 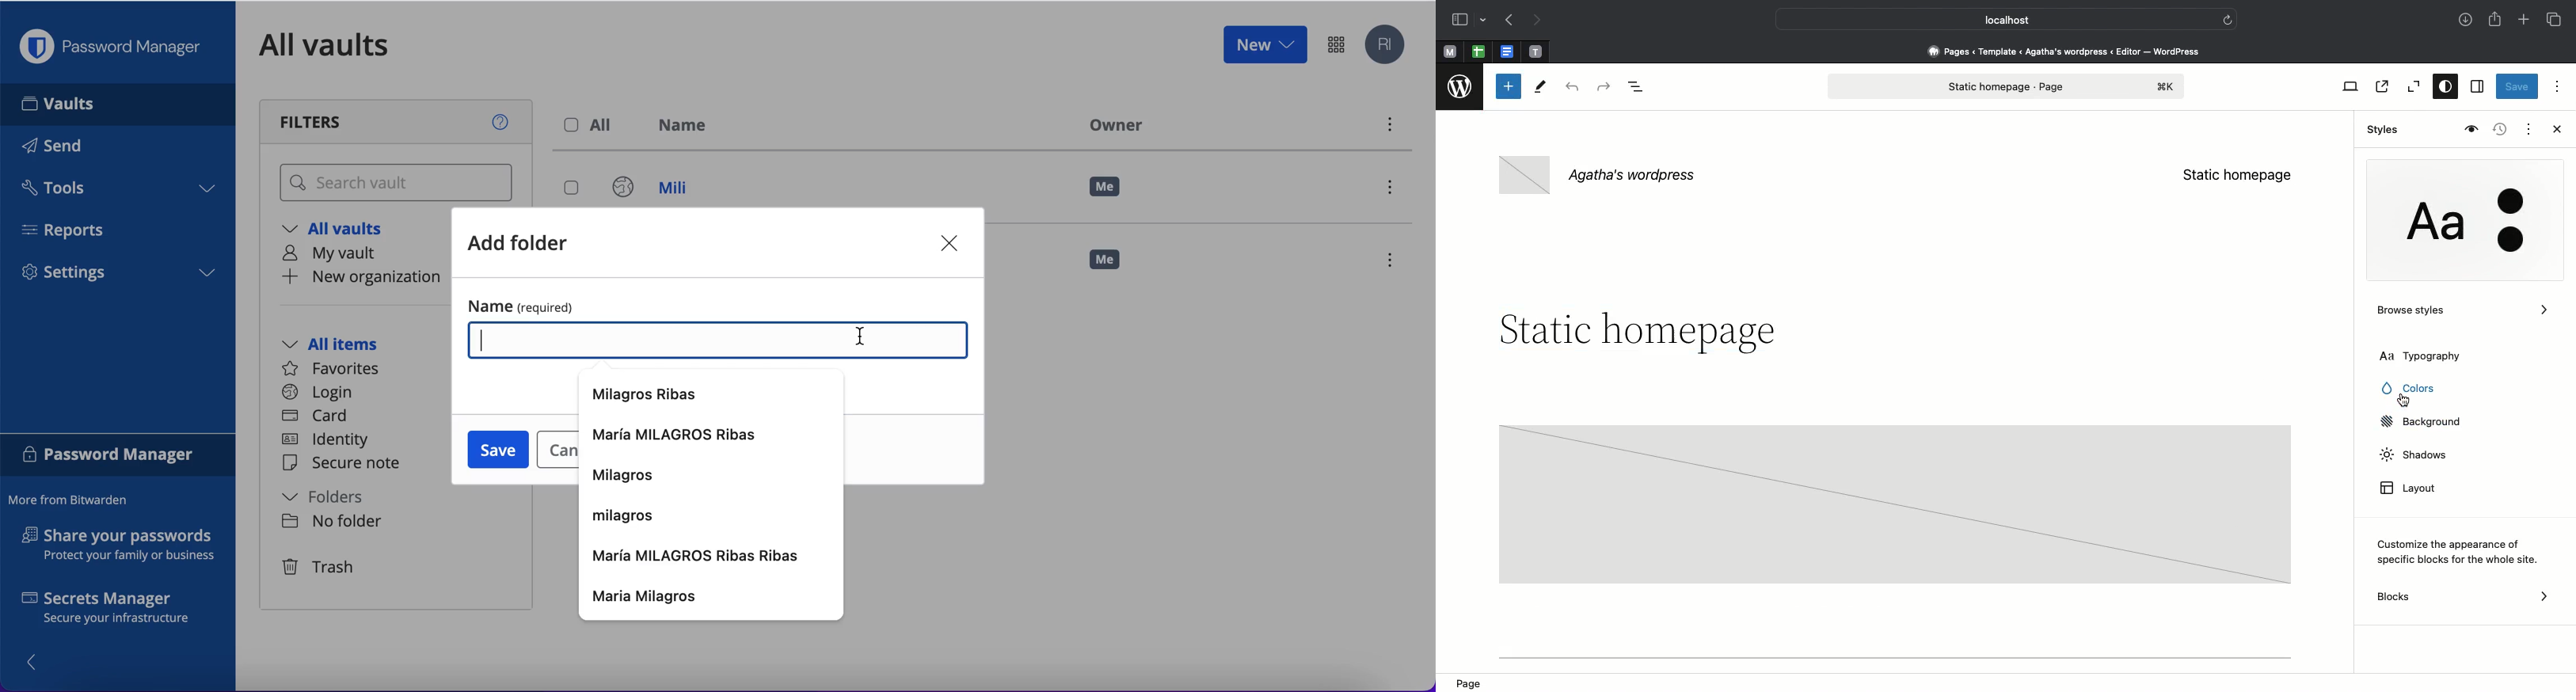 What do you see at coordinates (2461, 314) in the screenshot?
I see `Browse styles` at bounding box center [2461, 314].